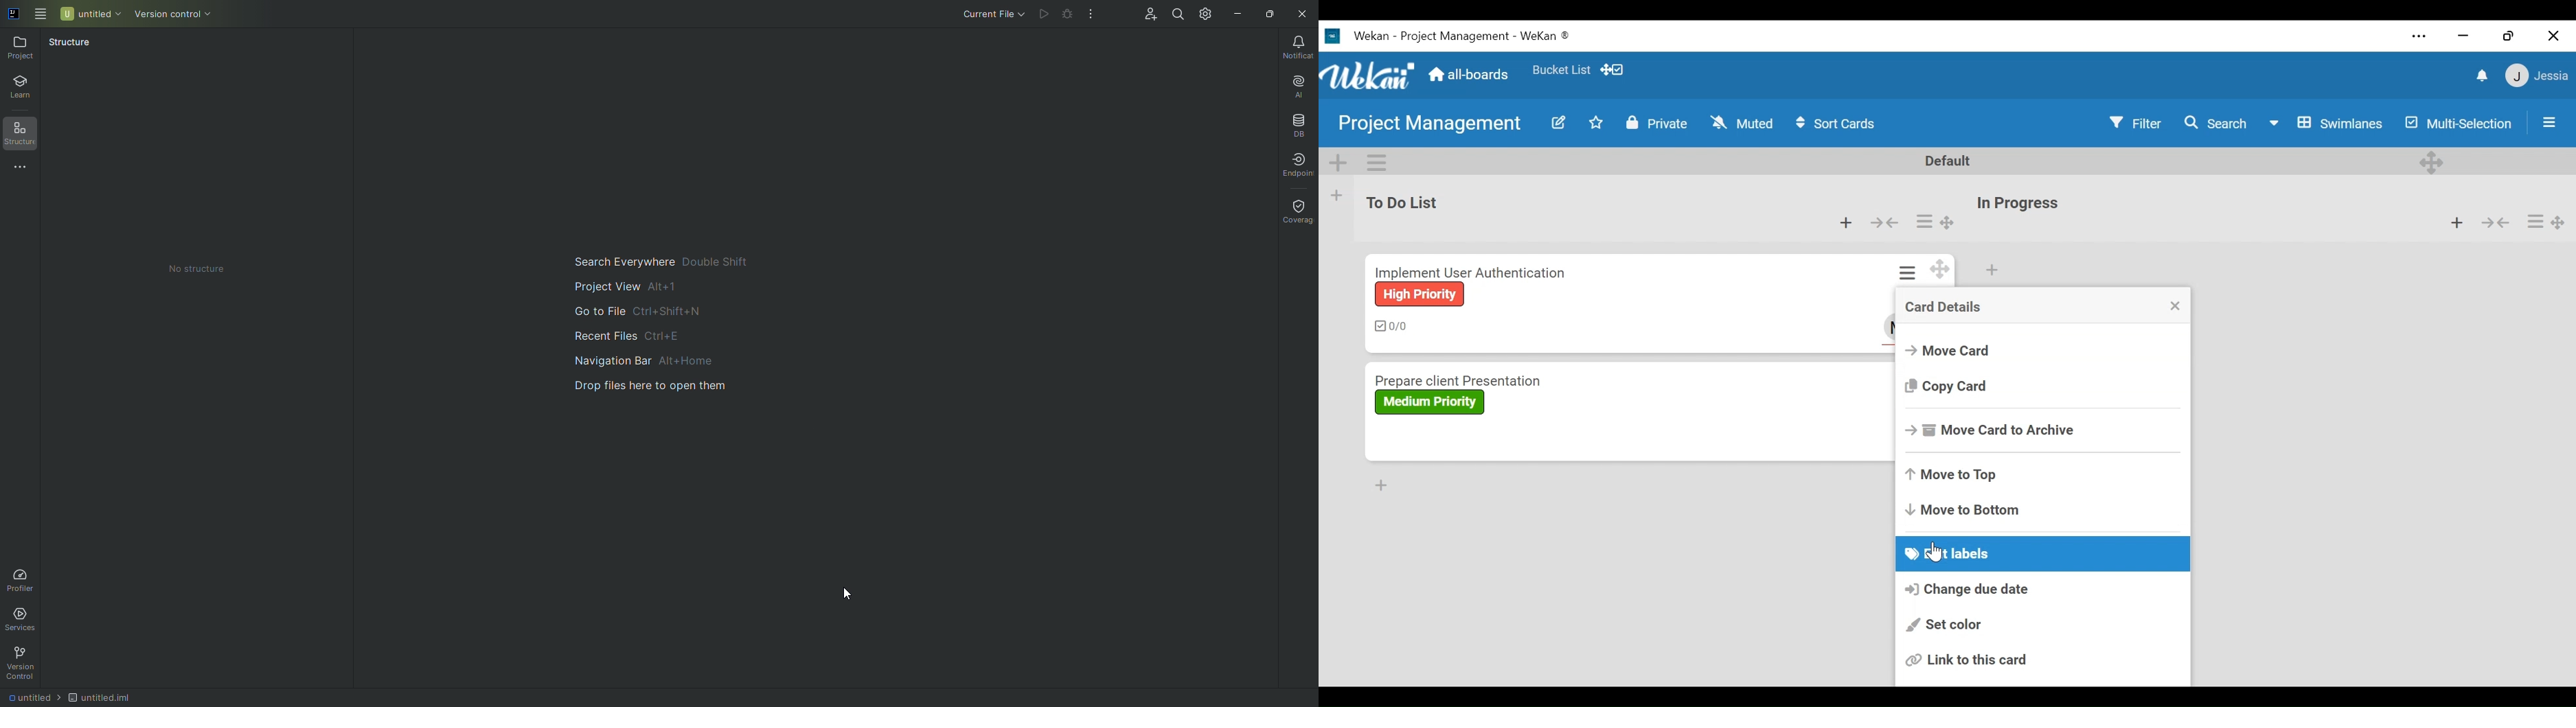  I want to click on Sort Cards, so click(1839, 123).